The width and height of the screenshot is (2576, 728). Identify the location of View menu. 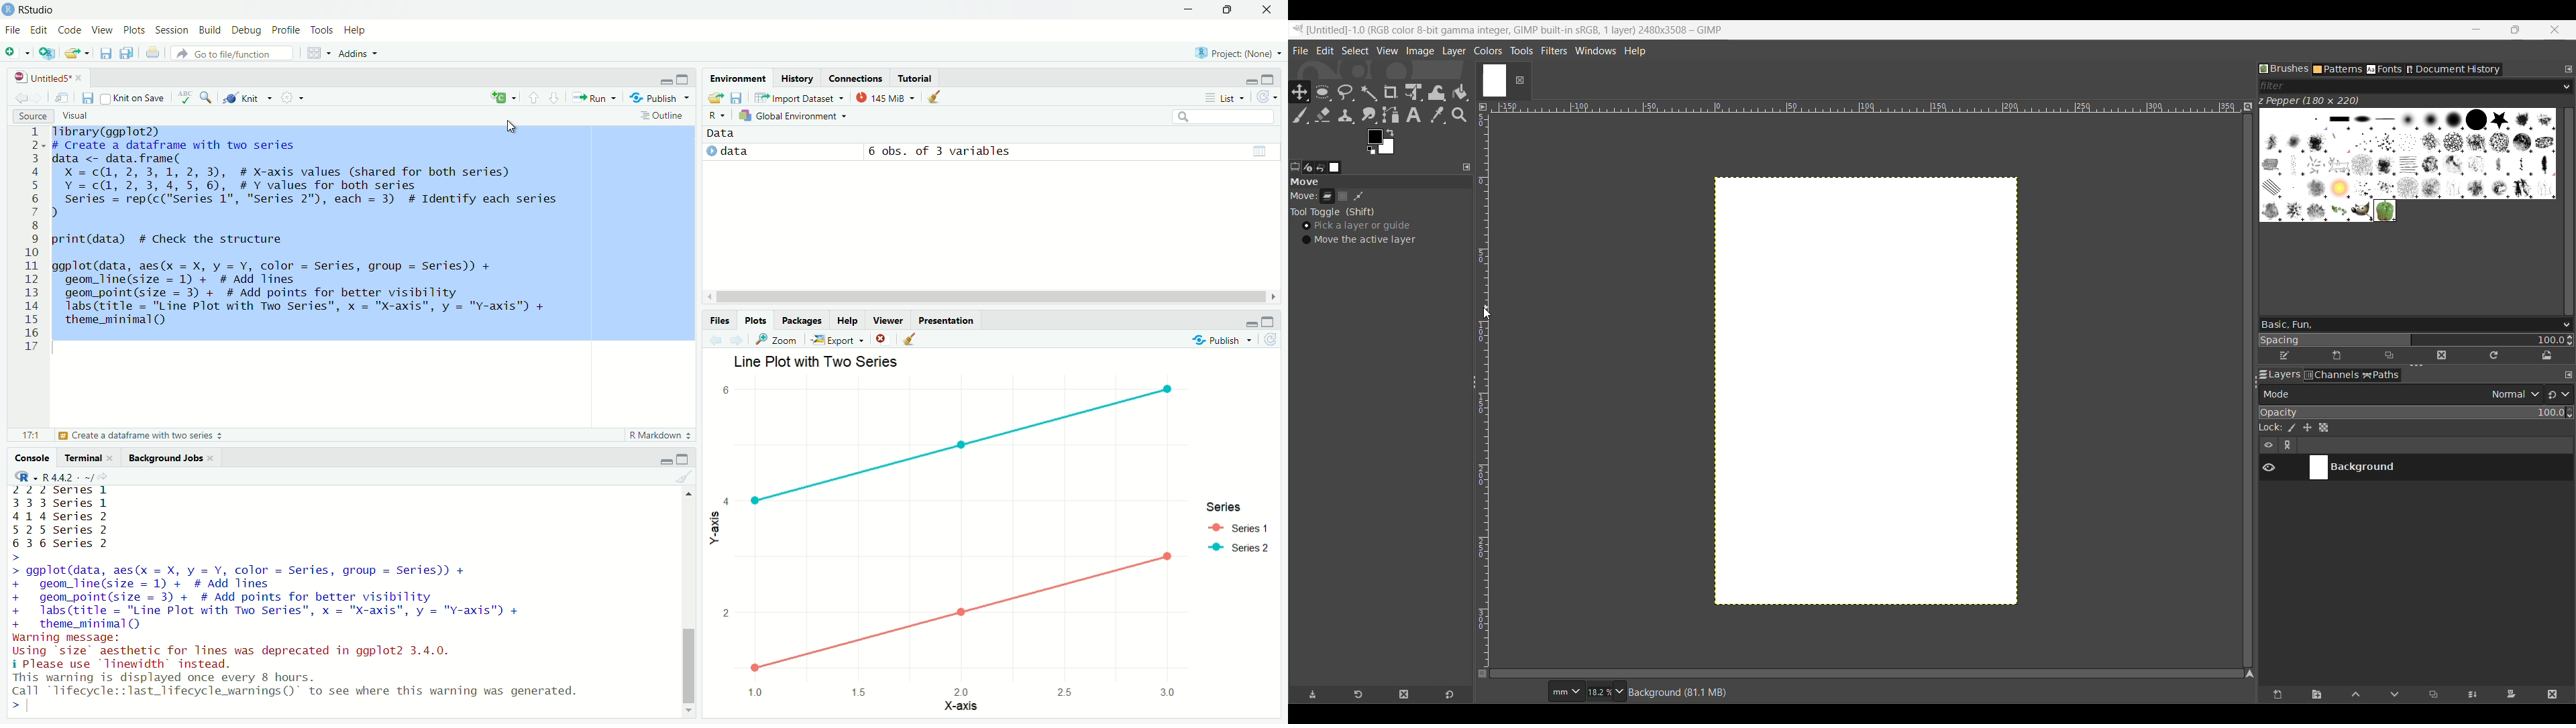
(1387, 50).